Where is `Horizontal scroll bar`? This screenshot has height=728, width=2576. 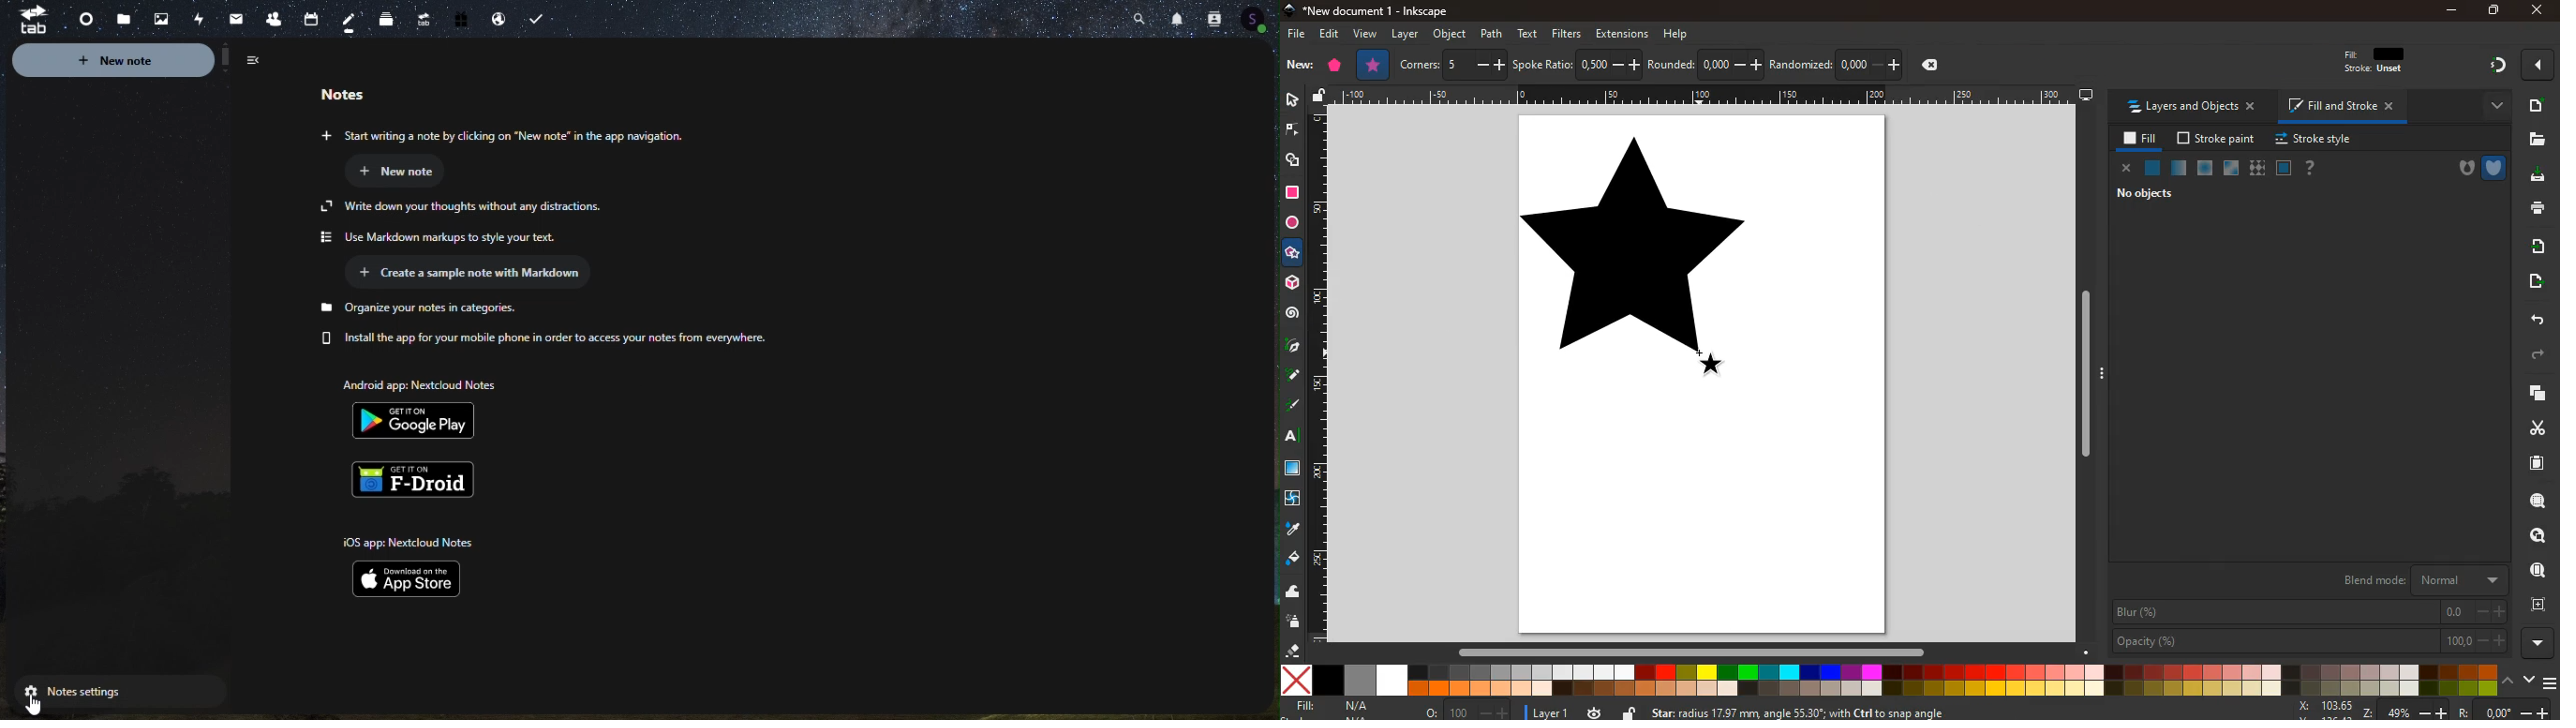 Horizontal scroll bar is located at coordinates (1702, 655).